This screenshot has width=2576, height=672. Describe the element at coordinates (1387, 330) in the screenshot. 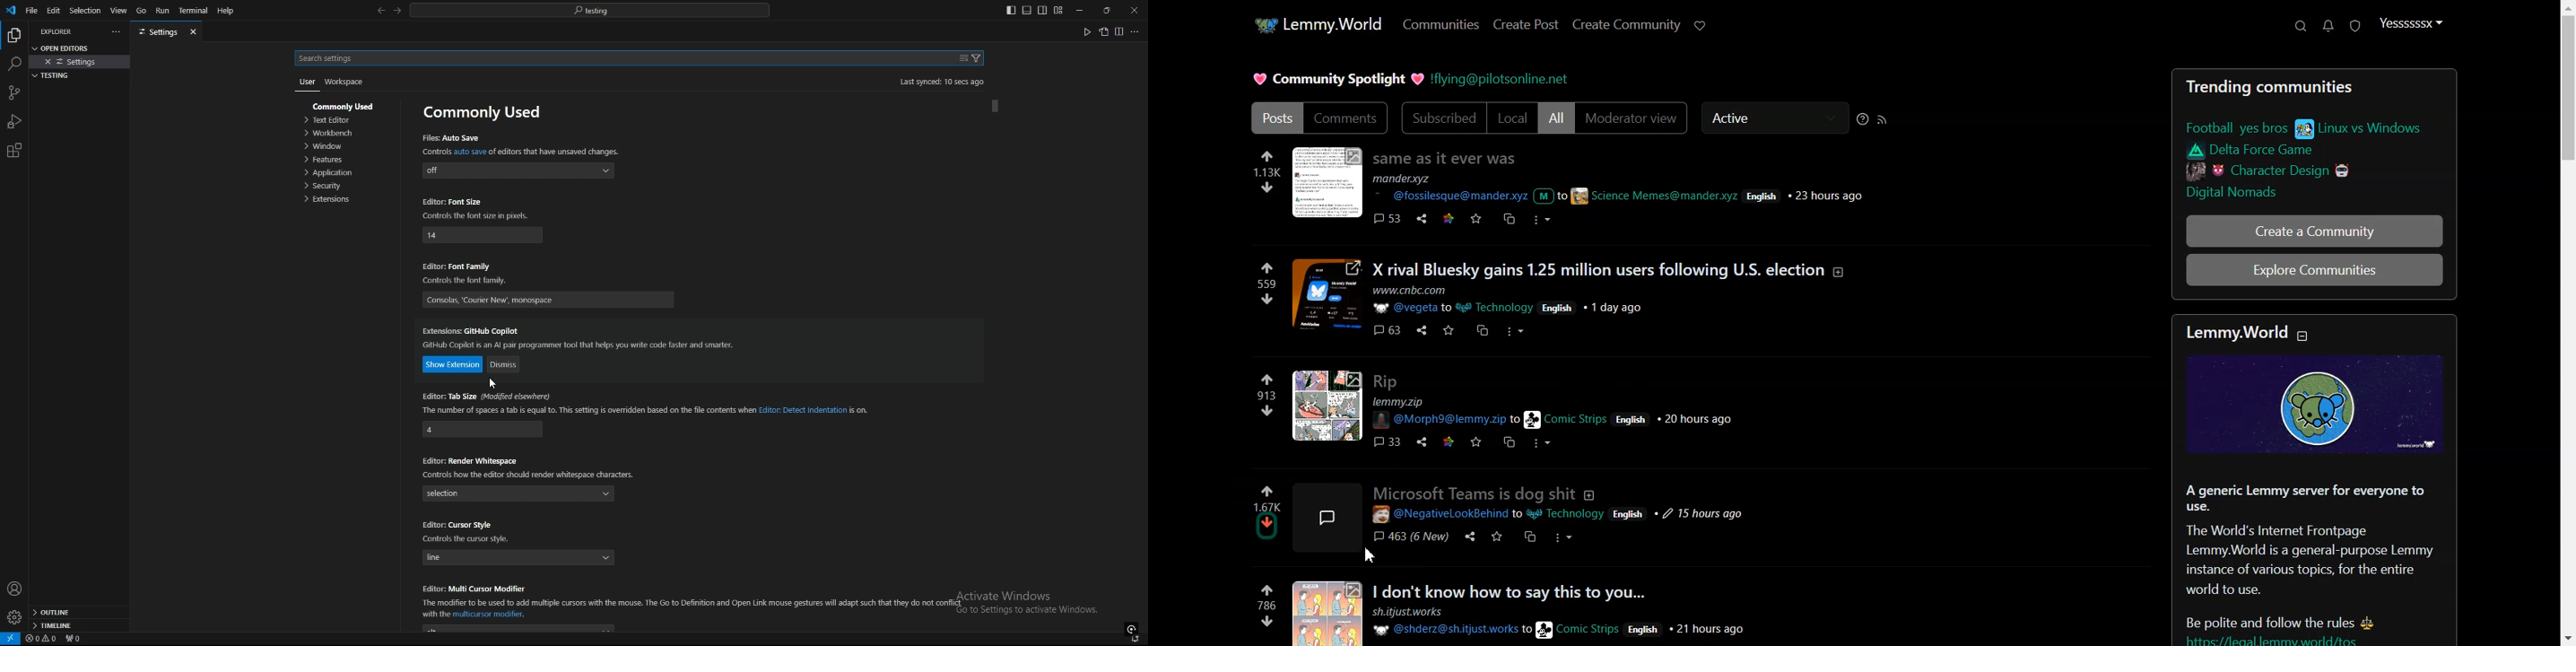

I see `comments` at that location.